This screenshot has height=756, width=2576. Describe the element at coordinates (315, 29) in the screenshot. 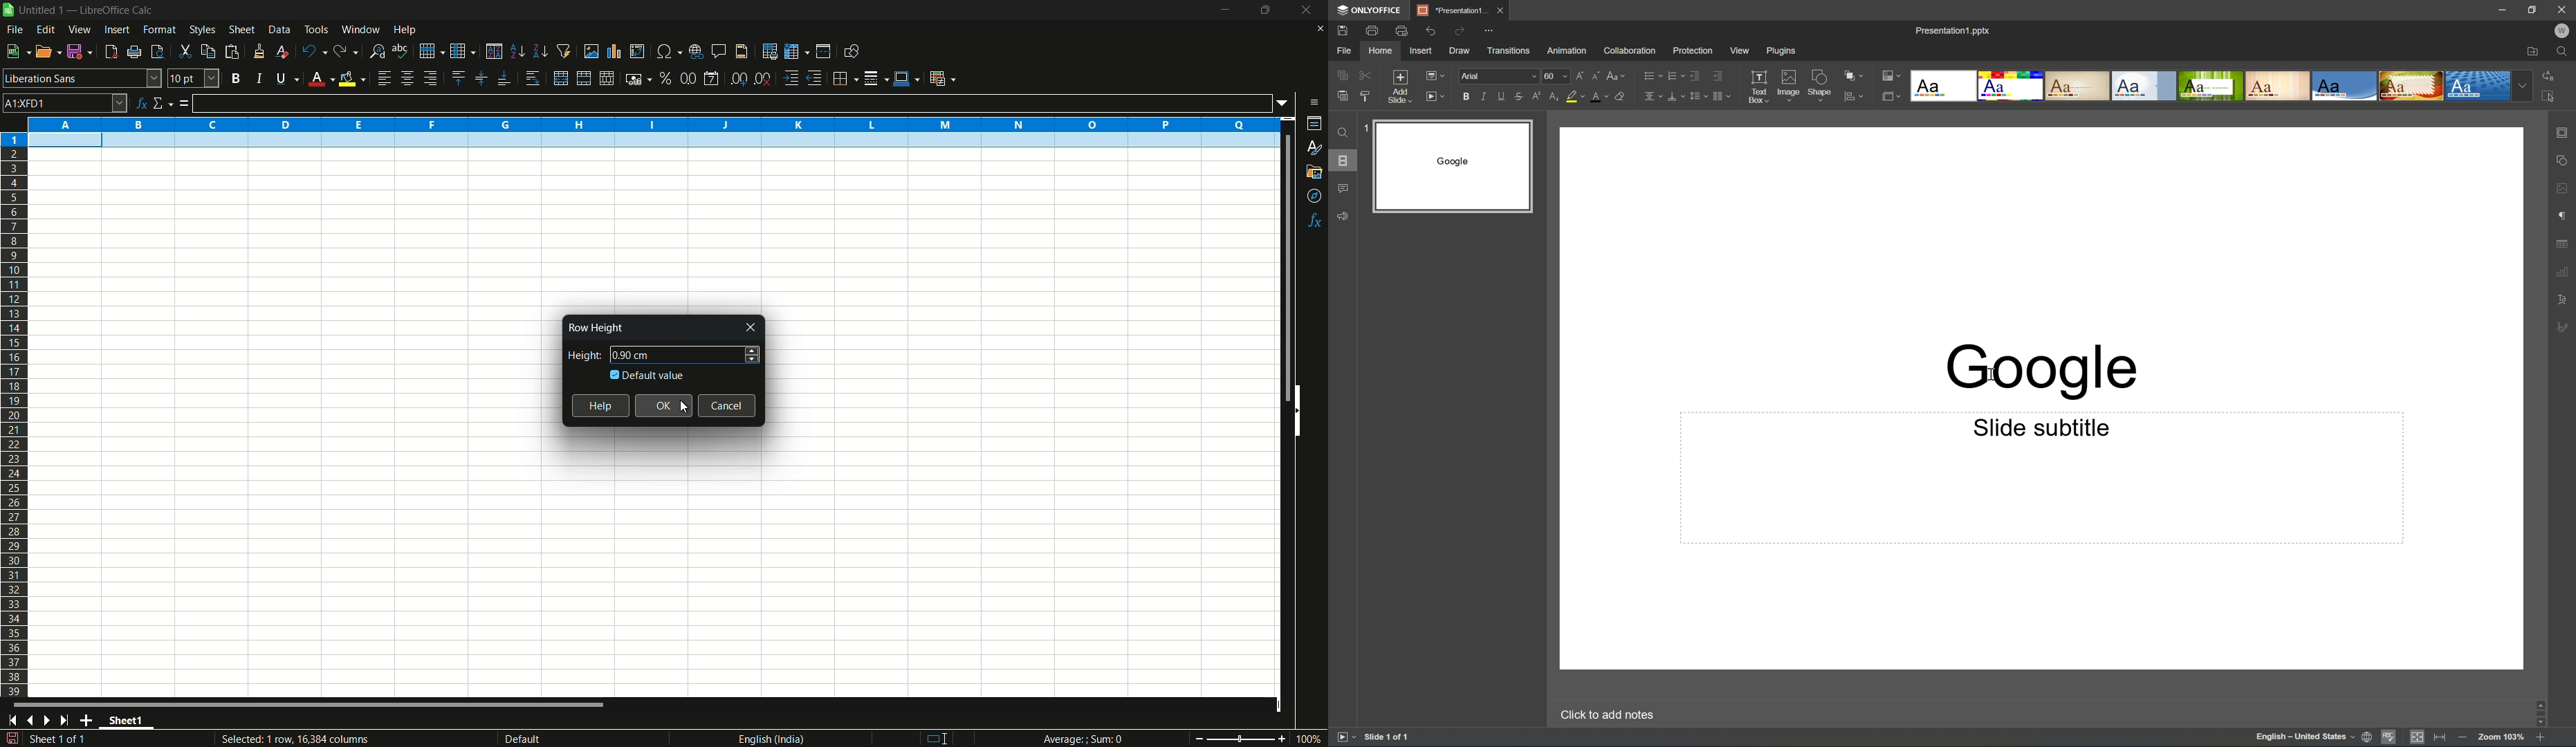

I see `tools menu` at that location.